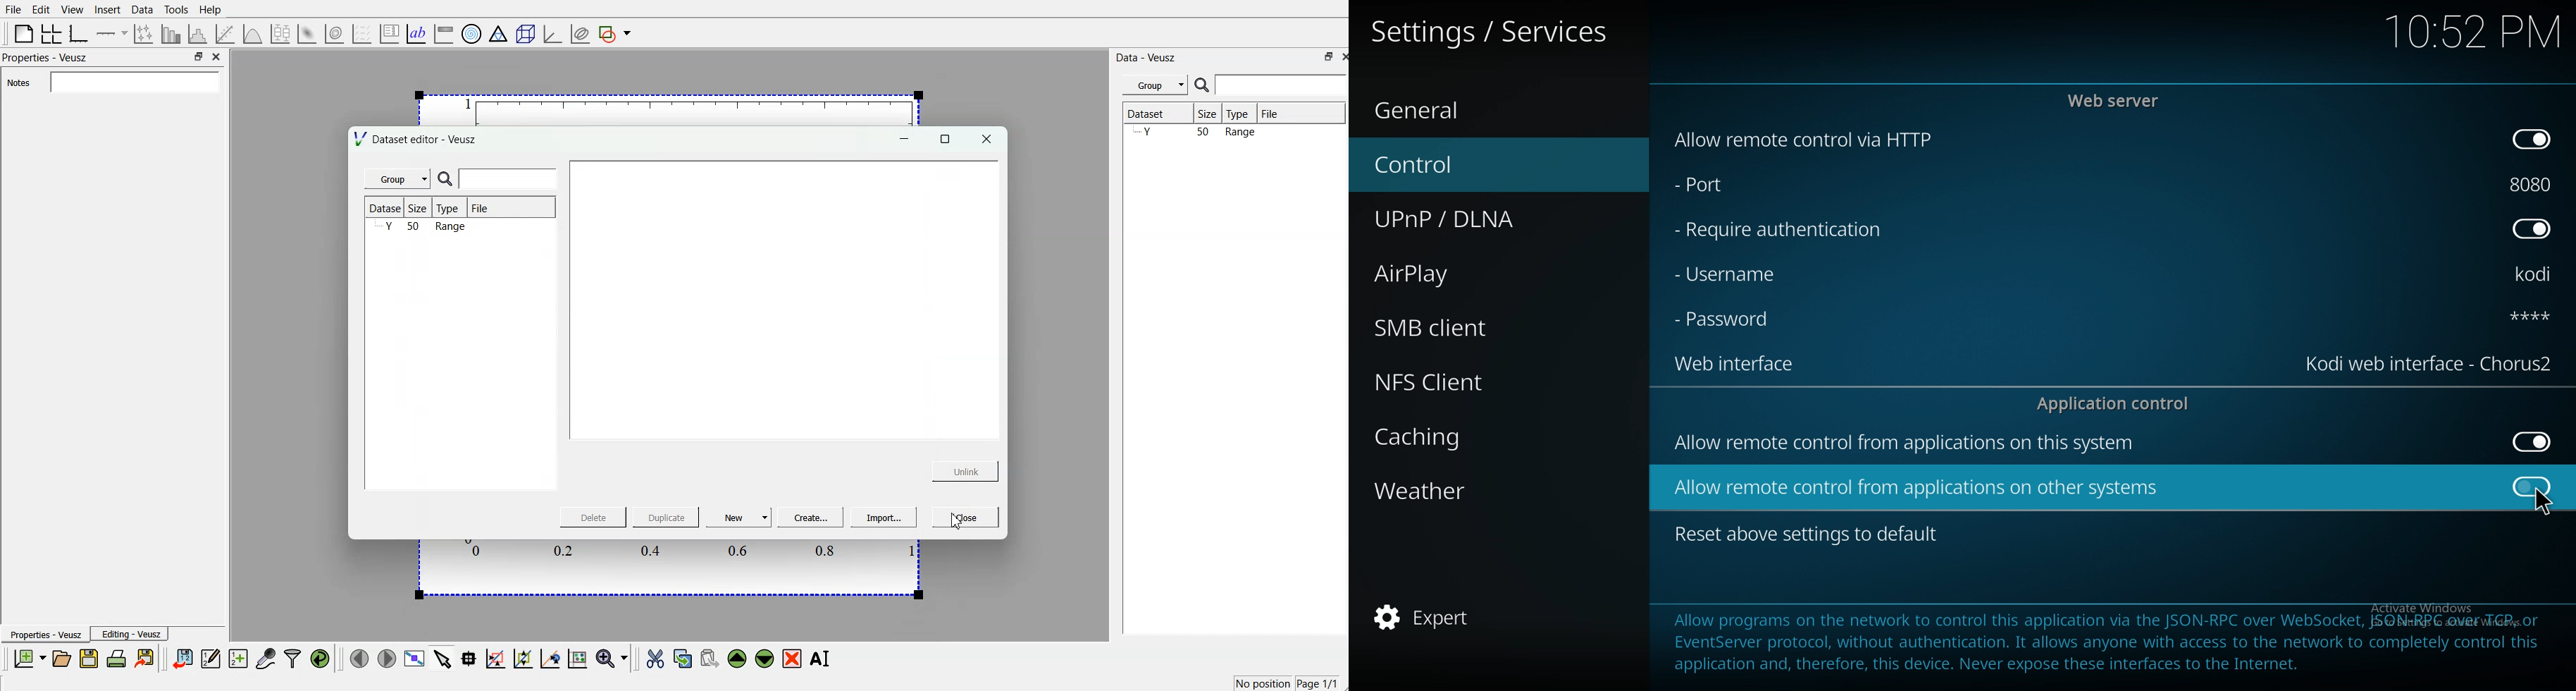  Describe the element at coordinates (2537, 276) in the screenshot. I see `username` at that location.